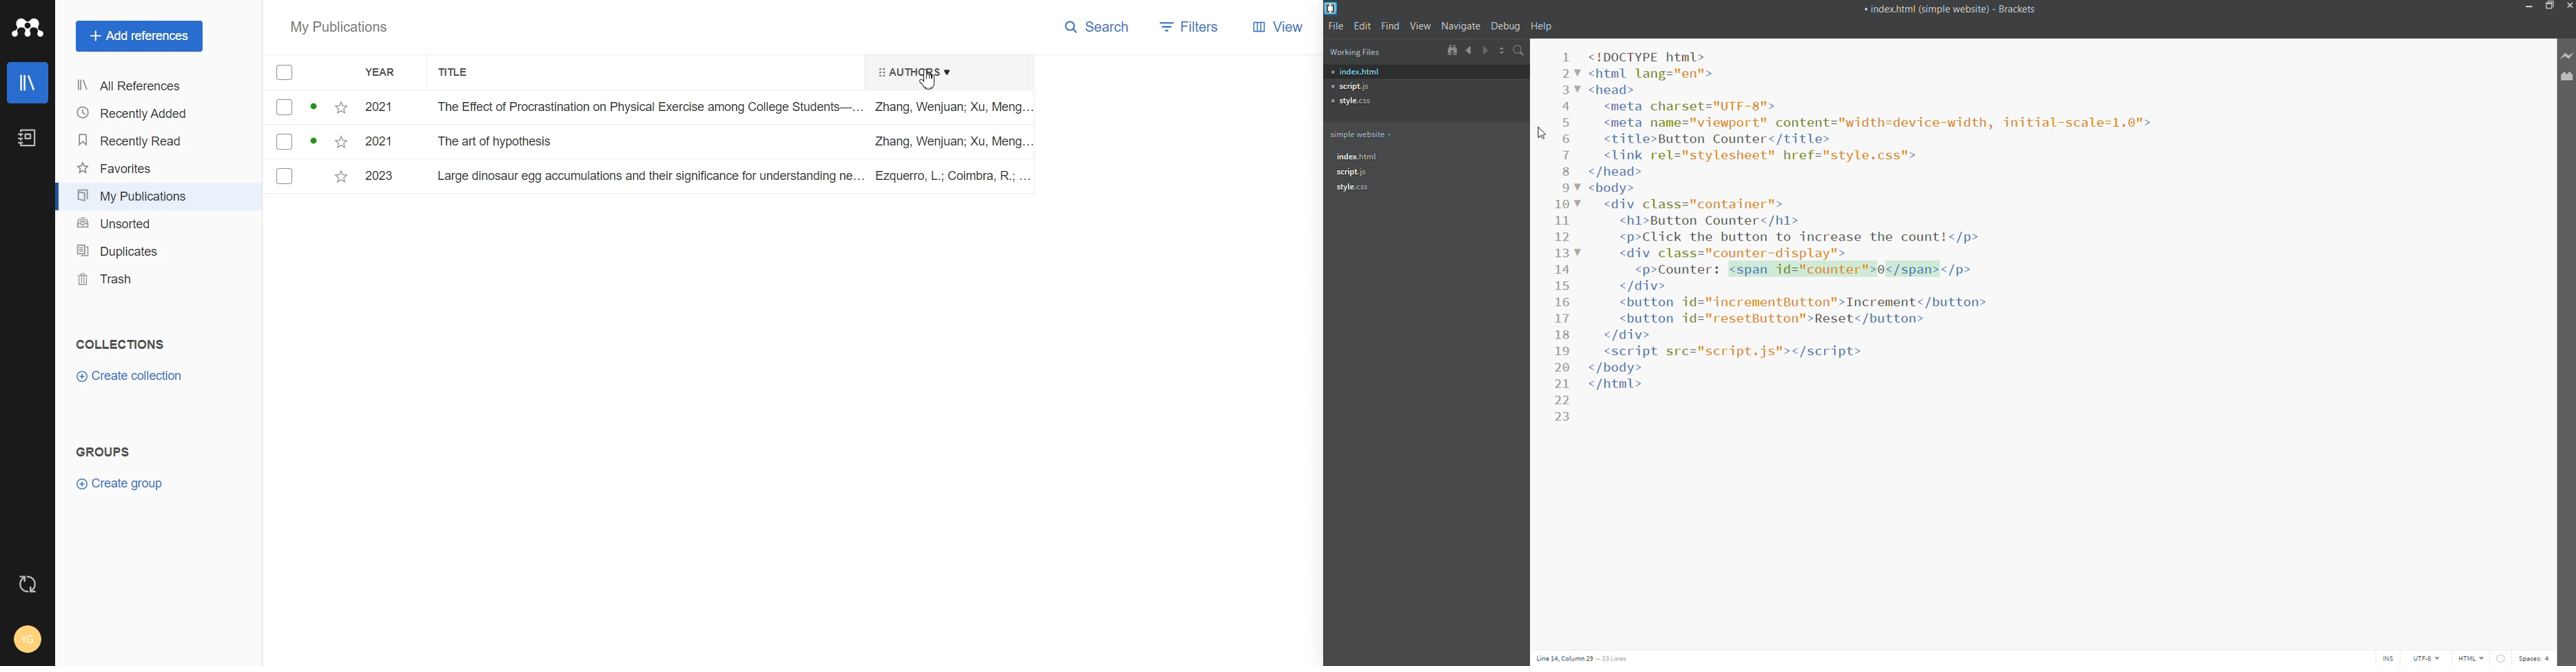 The image size is (2576, 672). Describe the element at coordinates (378, 176) in the screenshot. I see `2023` at that location.